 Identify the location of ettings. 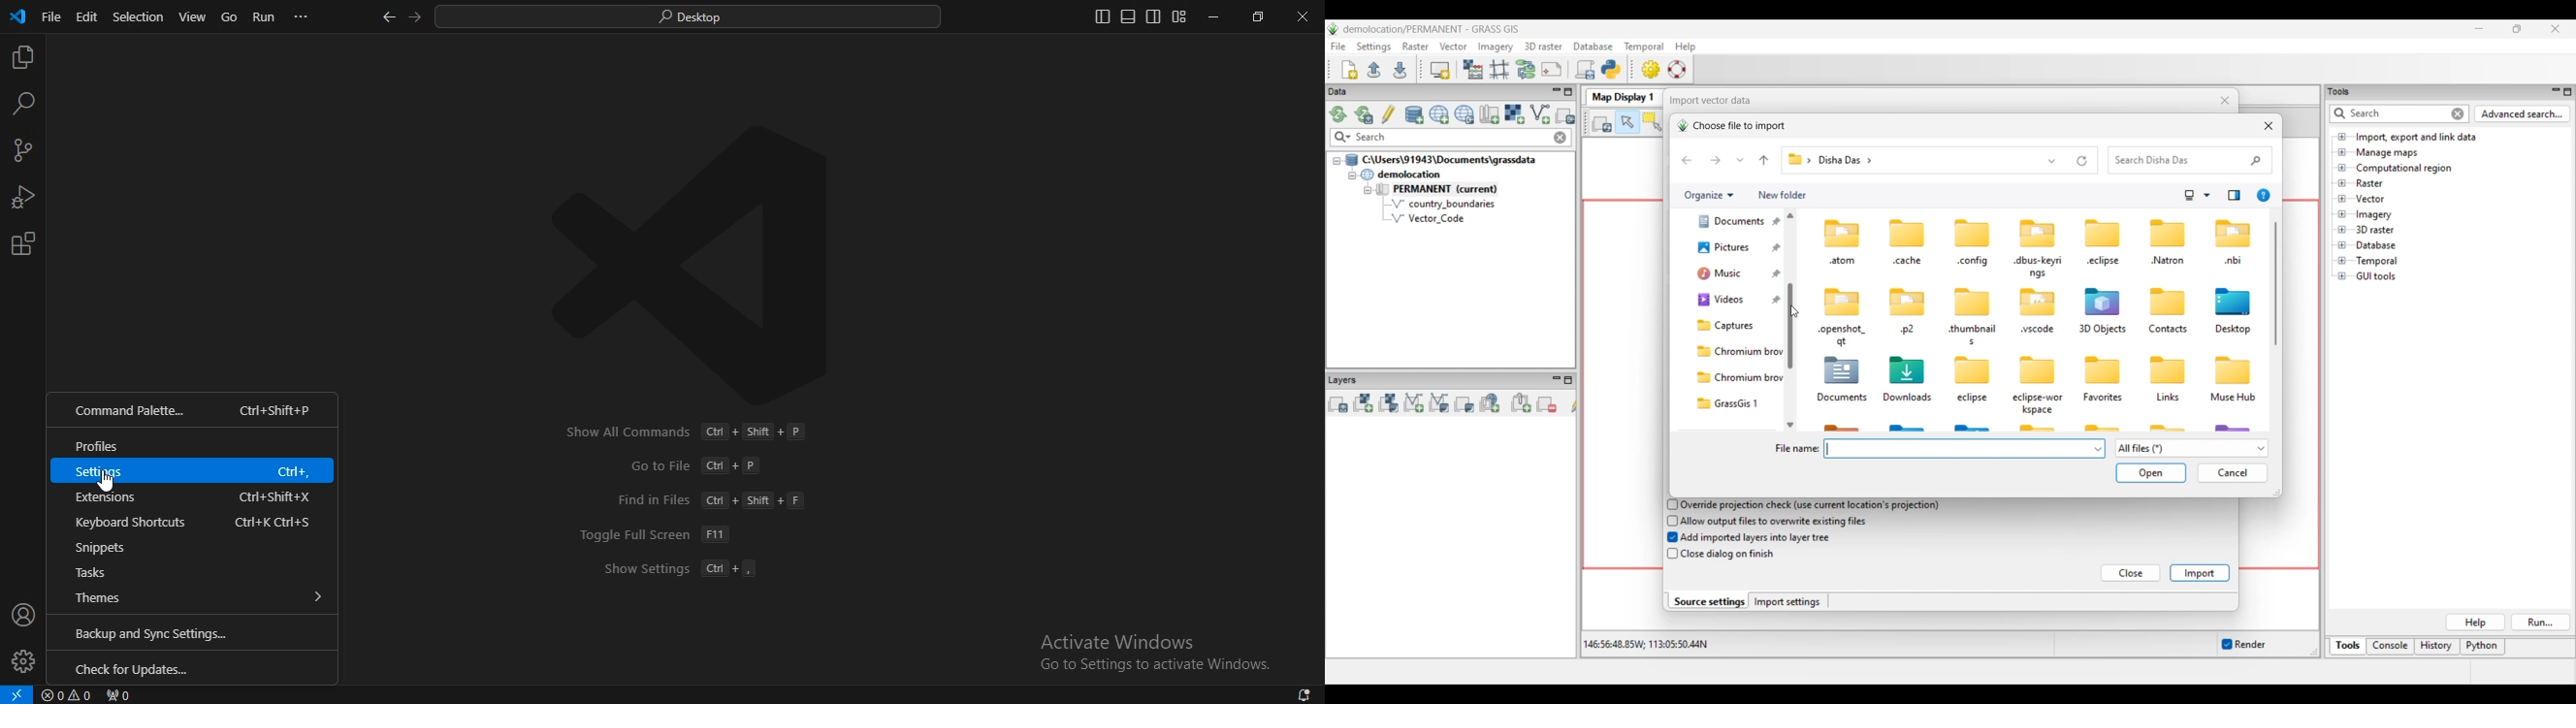
(195, 470).